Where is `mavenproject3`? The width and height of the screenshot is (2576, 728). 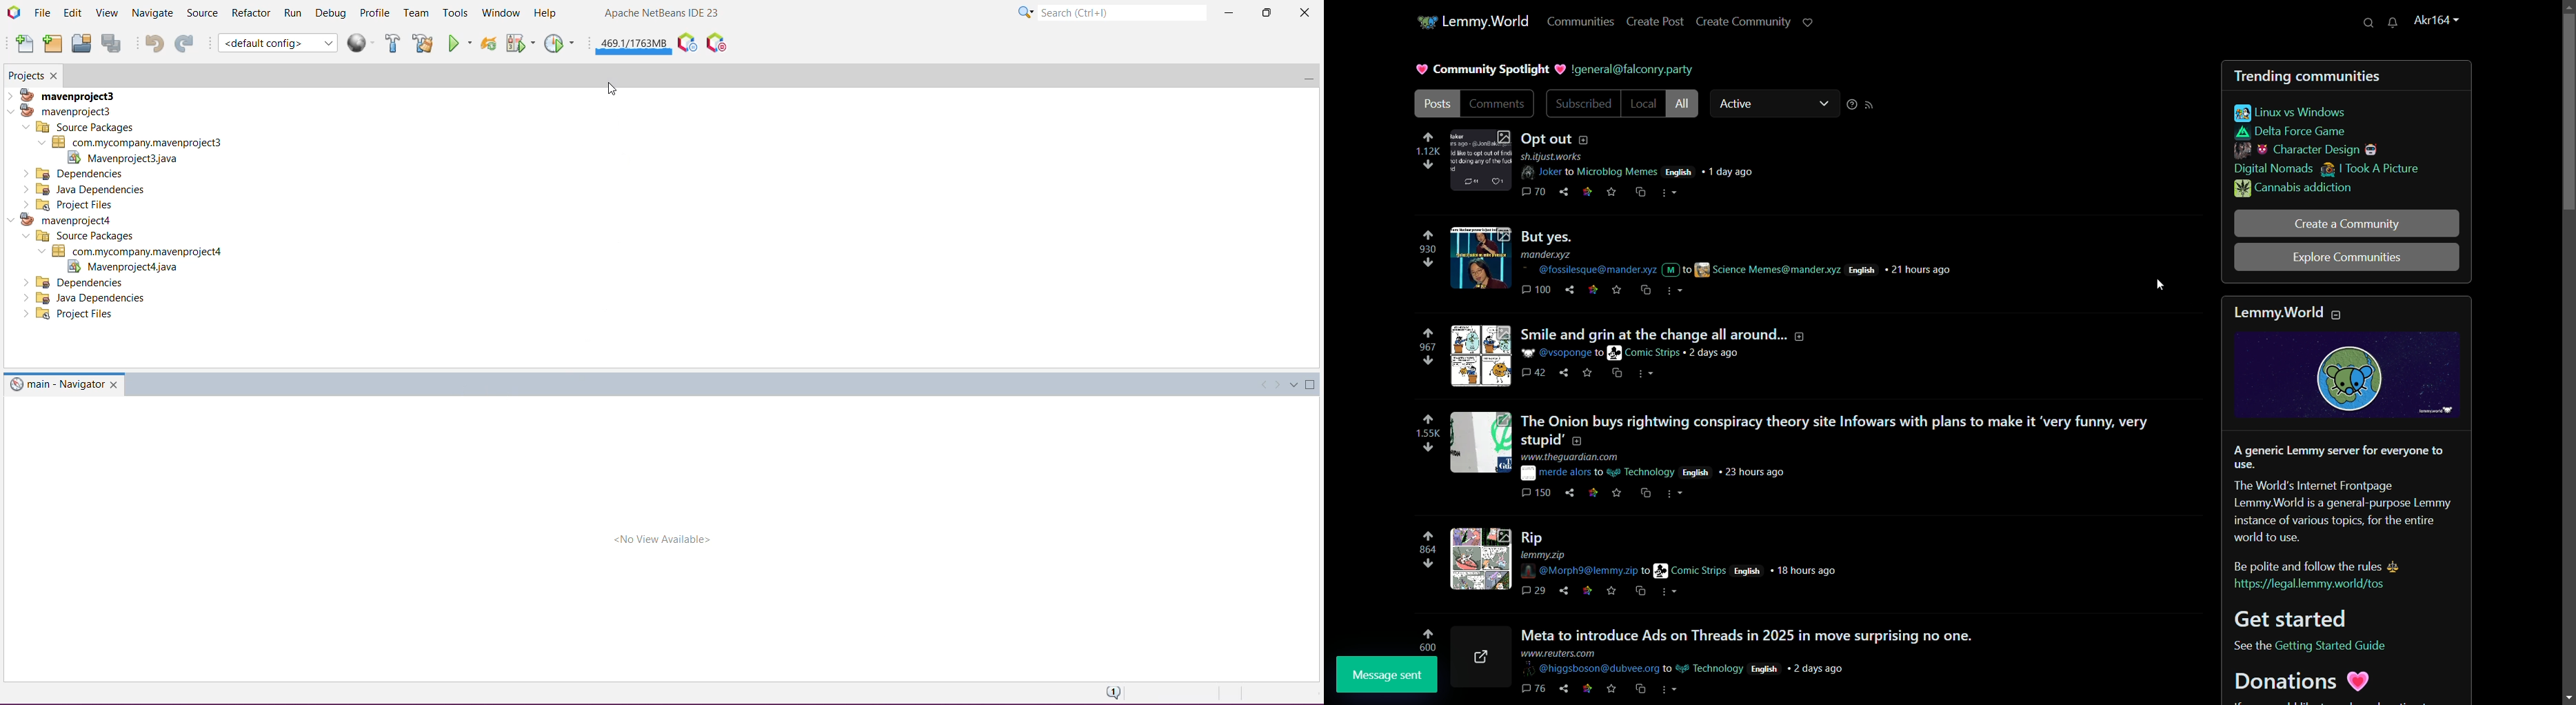
mavenproject3 is located at coordinates (65, 110).